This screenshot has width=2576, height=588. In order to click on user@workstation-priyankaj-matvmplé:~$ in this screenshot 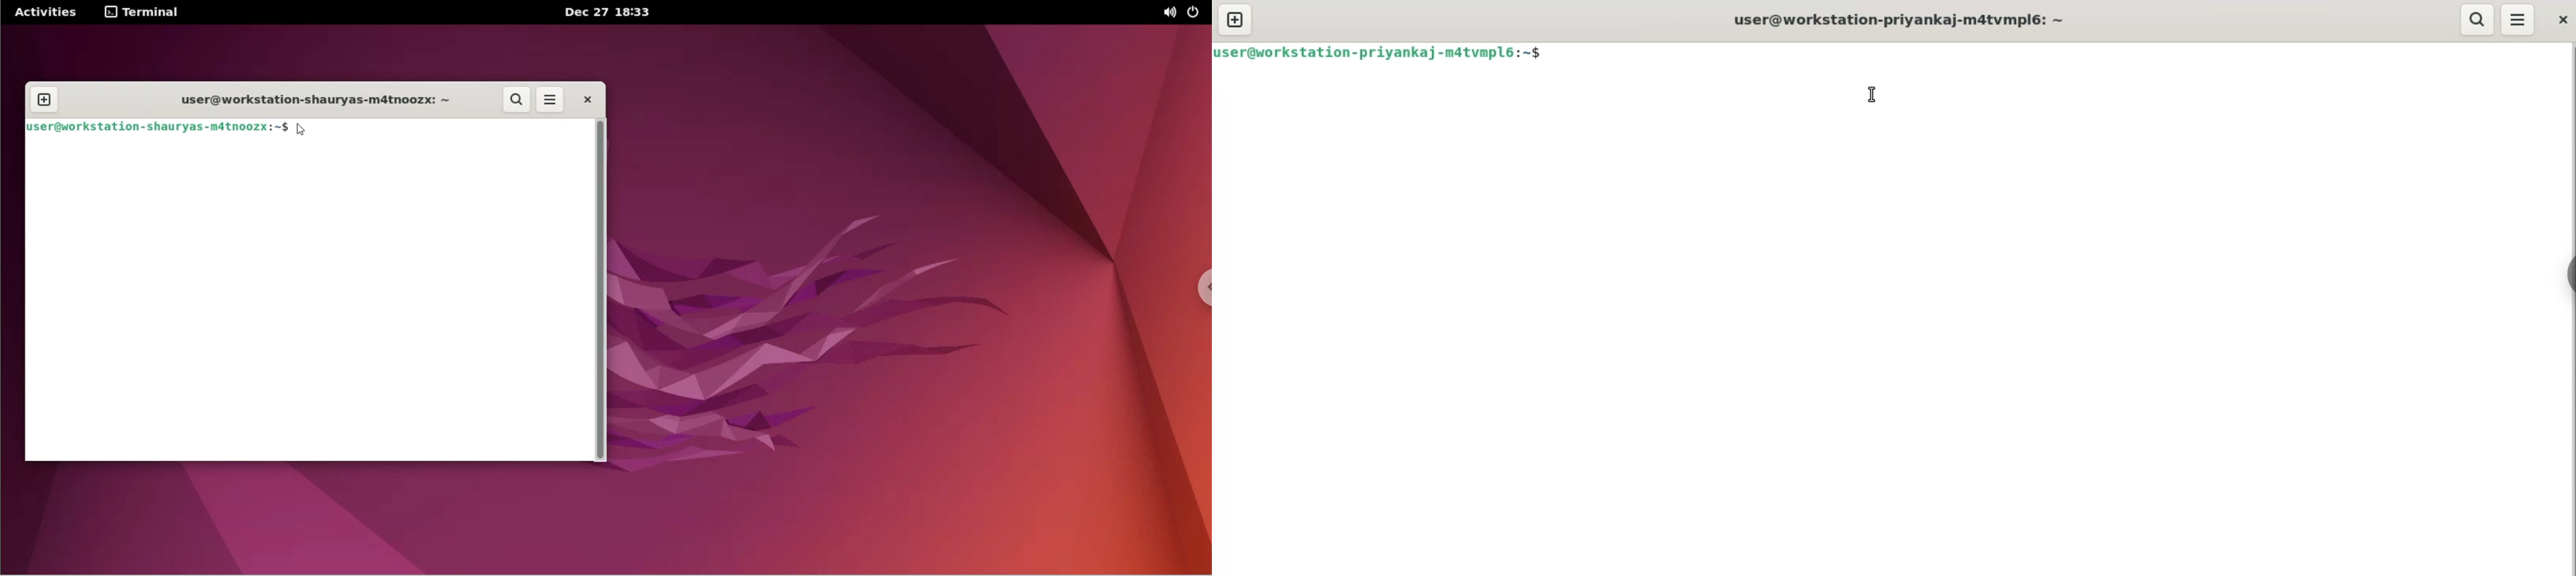, I will do `click(1382, 52)`.